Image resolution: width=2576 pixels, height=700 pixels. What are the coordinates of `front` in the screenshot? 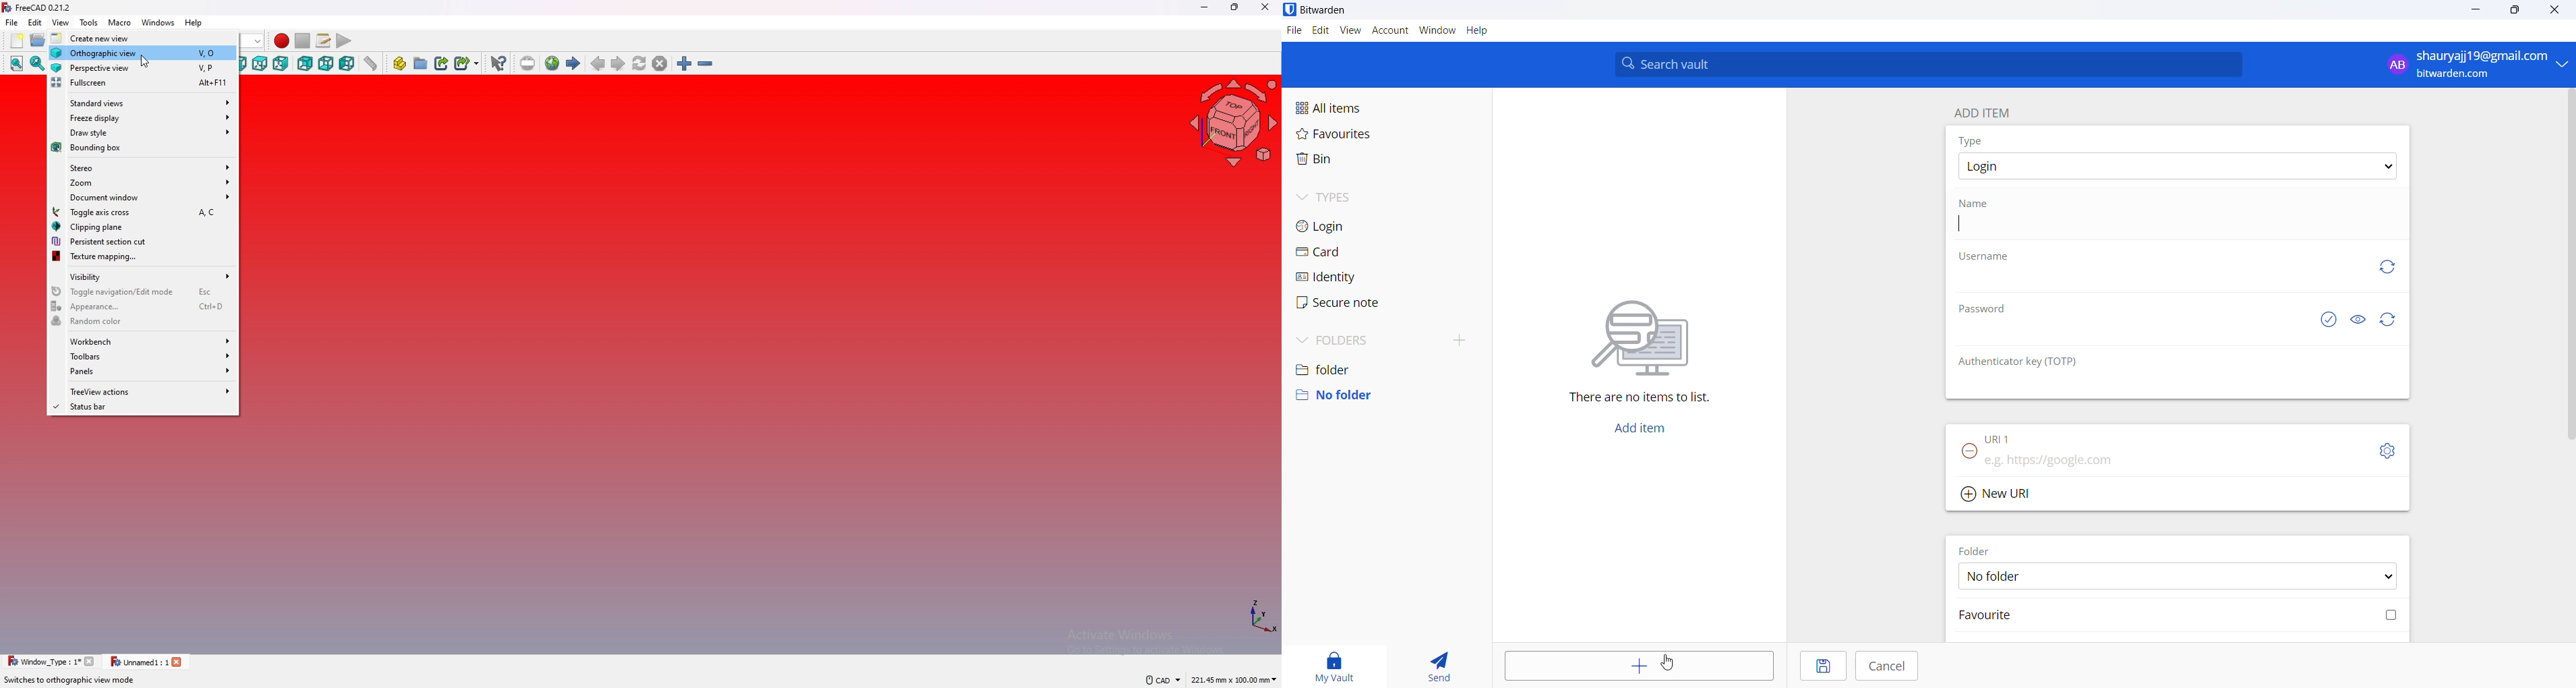 It's located at (242, 63).